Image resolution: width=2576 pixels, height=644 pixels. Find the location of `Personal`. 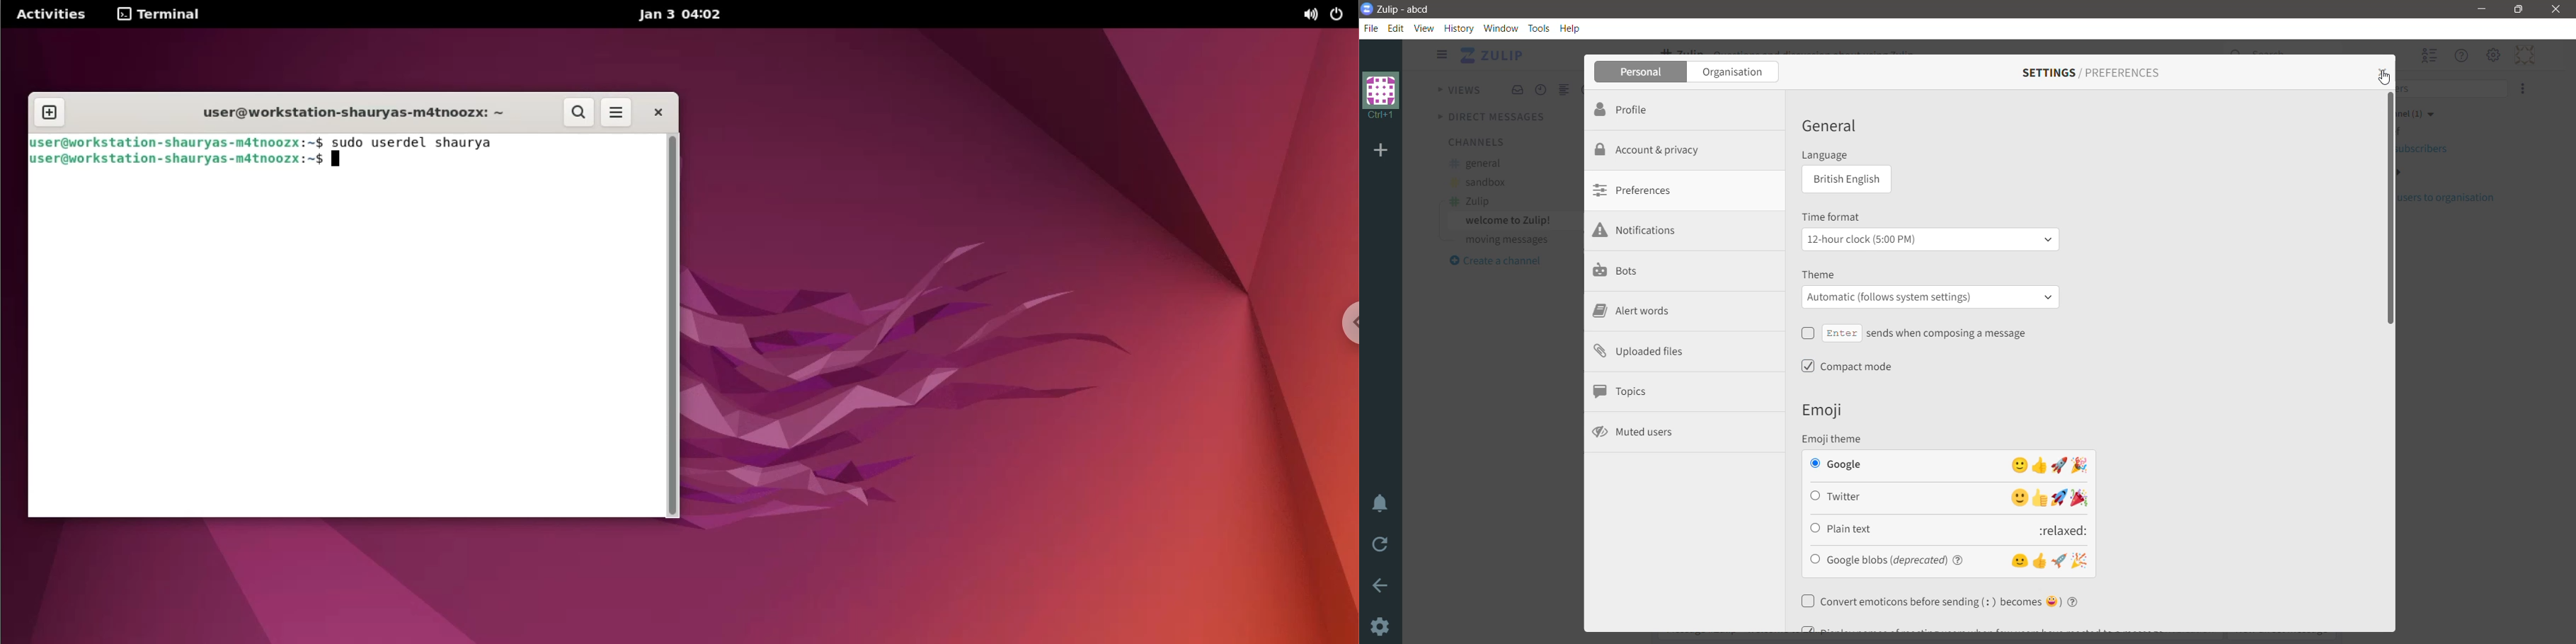

Personal is located at coordinates (1640, 73).